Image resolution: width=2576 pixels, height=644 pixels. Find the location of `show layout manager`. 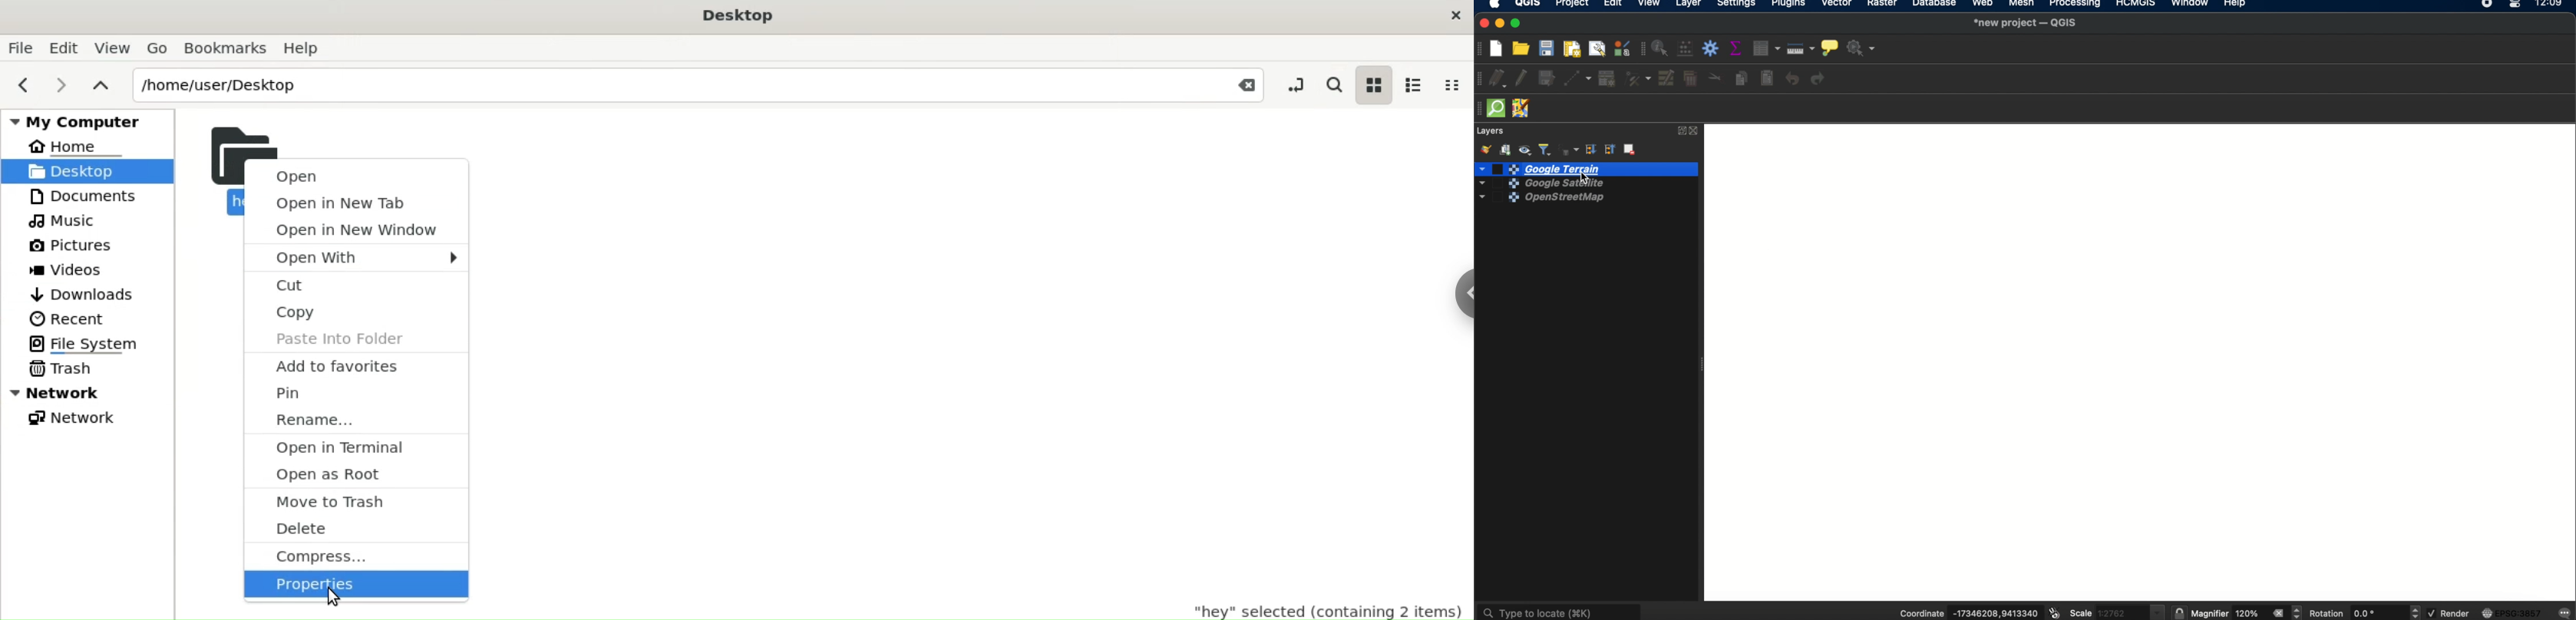

show layout manager is located at coordinates (1599, 48).